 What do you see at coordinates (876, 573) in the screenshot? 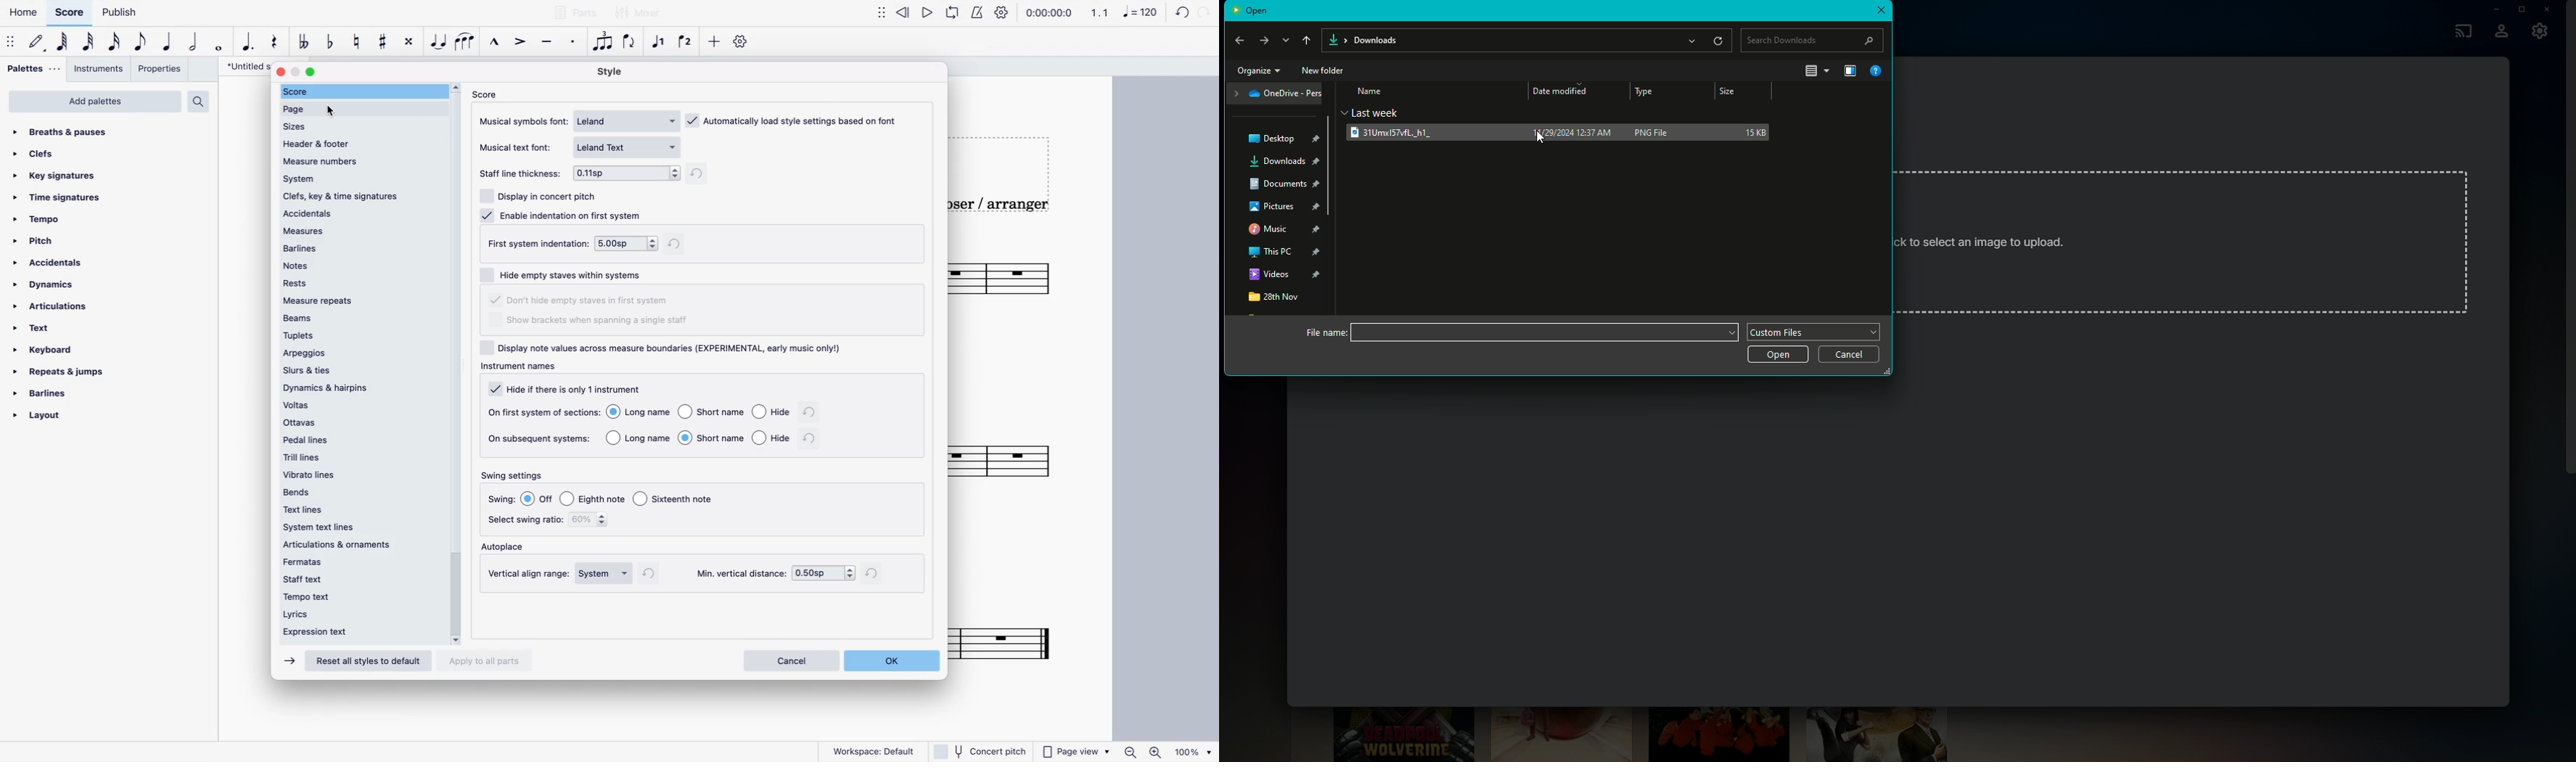
I see `refresh` at bounding box center [876, 573].